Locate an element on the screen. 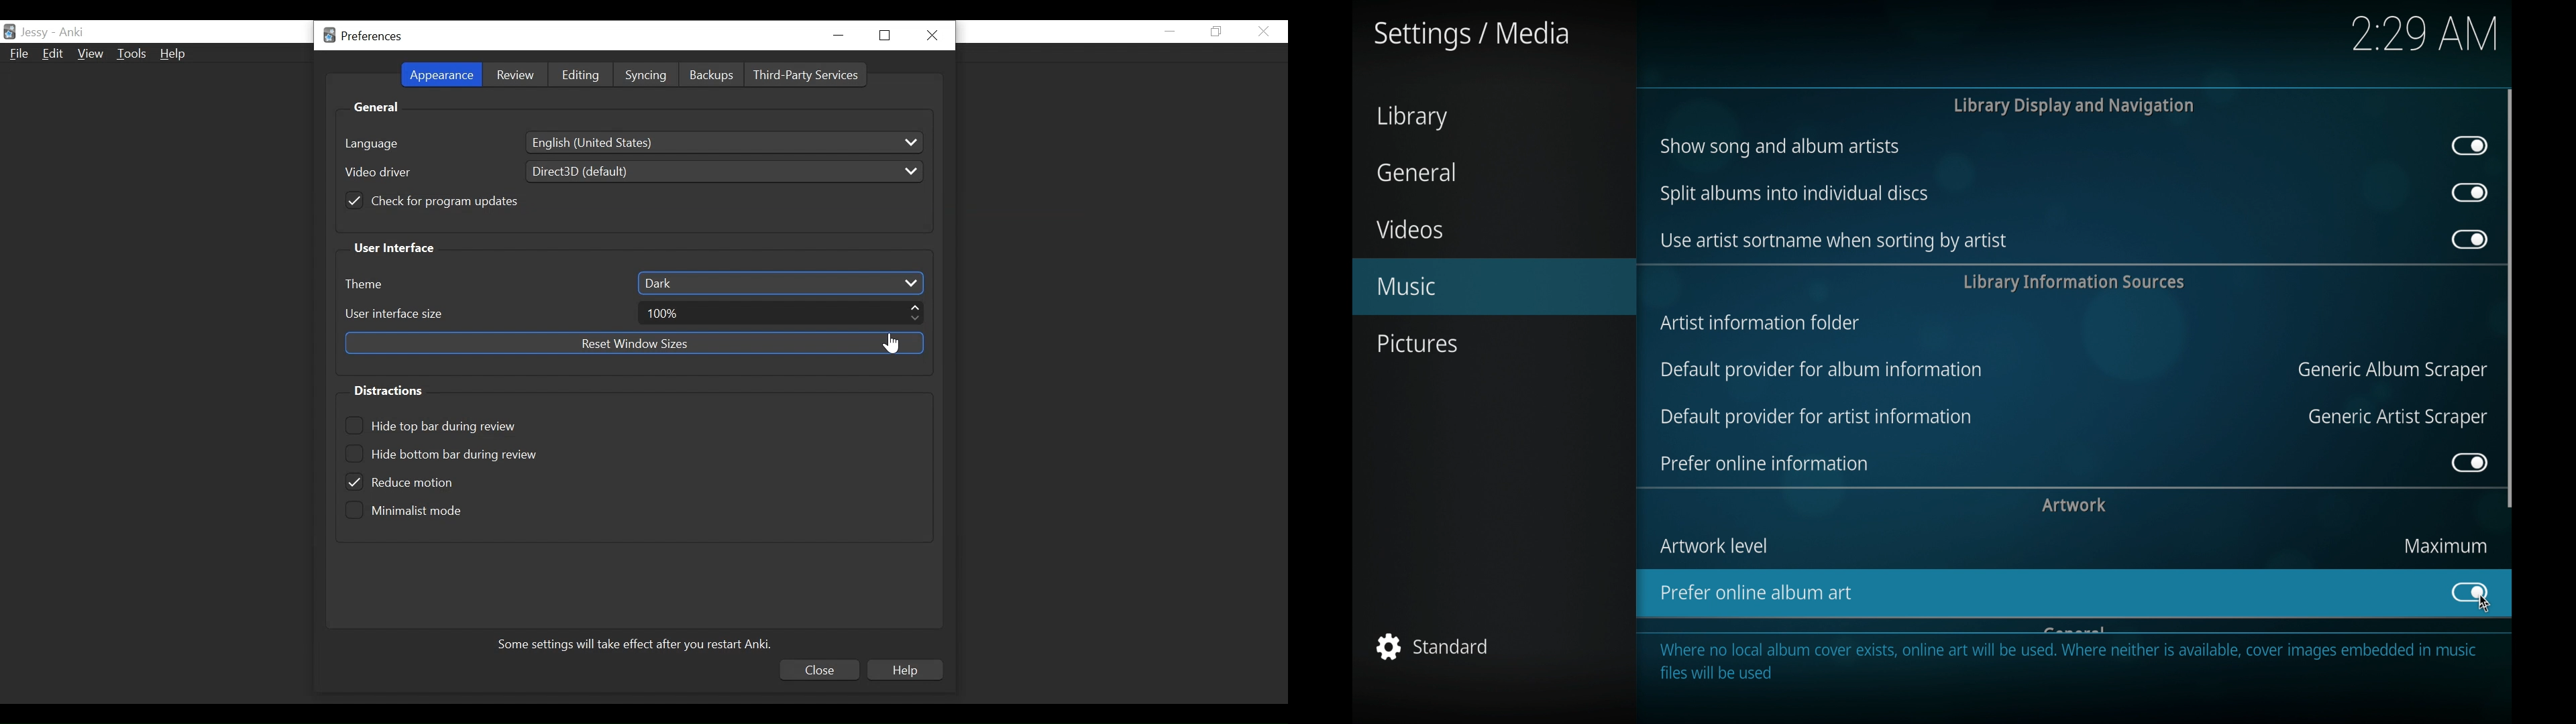 The width and height of the screenshot is (2576, 728). minimize is located at coordinates (839, 34).